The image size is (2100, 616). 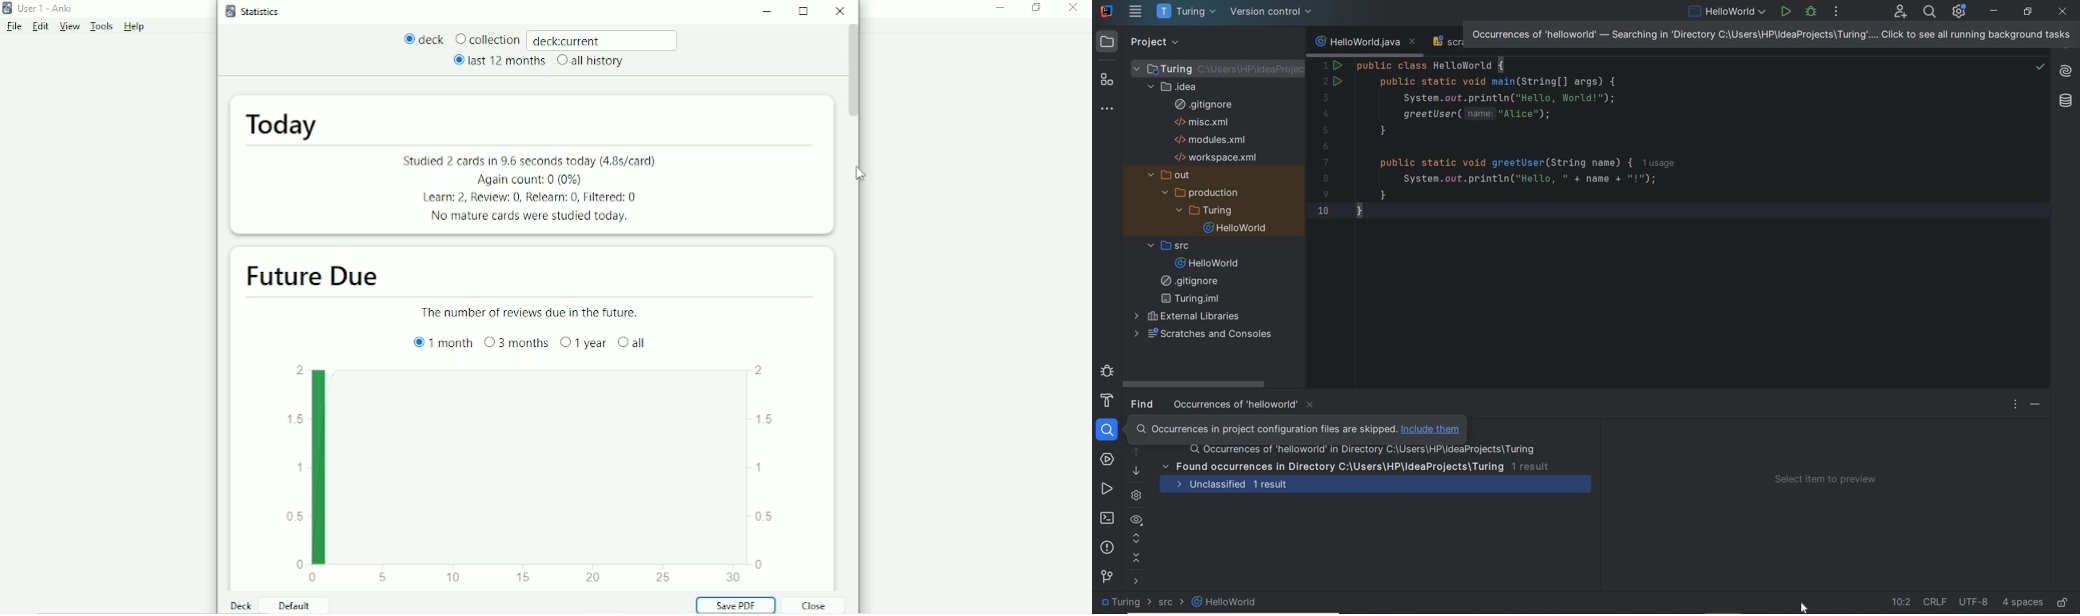 What do you see at coordinates (532, 472) in the screenshot?
I see `Bar graph` at bounding box center [532, 472].